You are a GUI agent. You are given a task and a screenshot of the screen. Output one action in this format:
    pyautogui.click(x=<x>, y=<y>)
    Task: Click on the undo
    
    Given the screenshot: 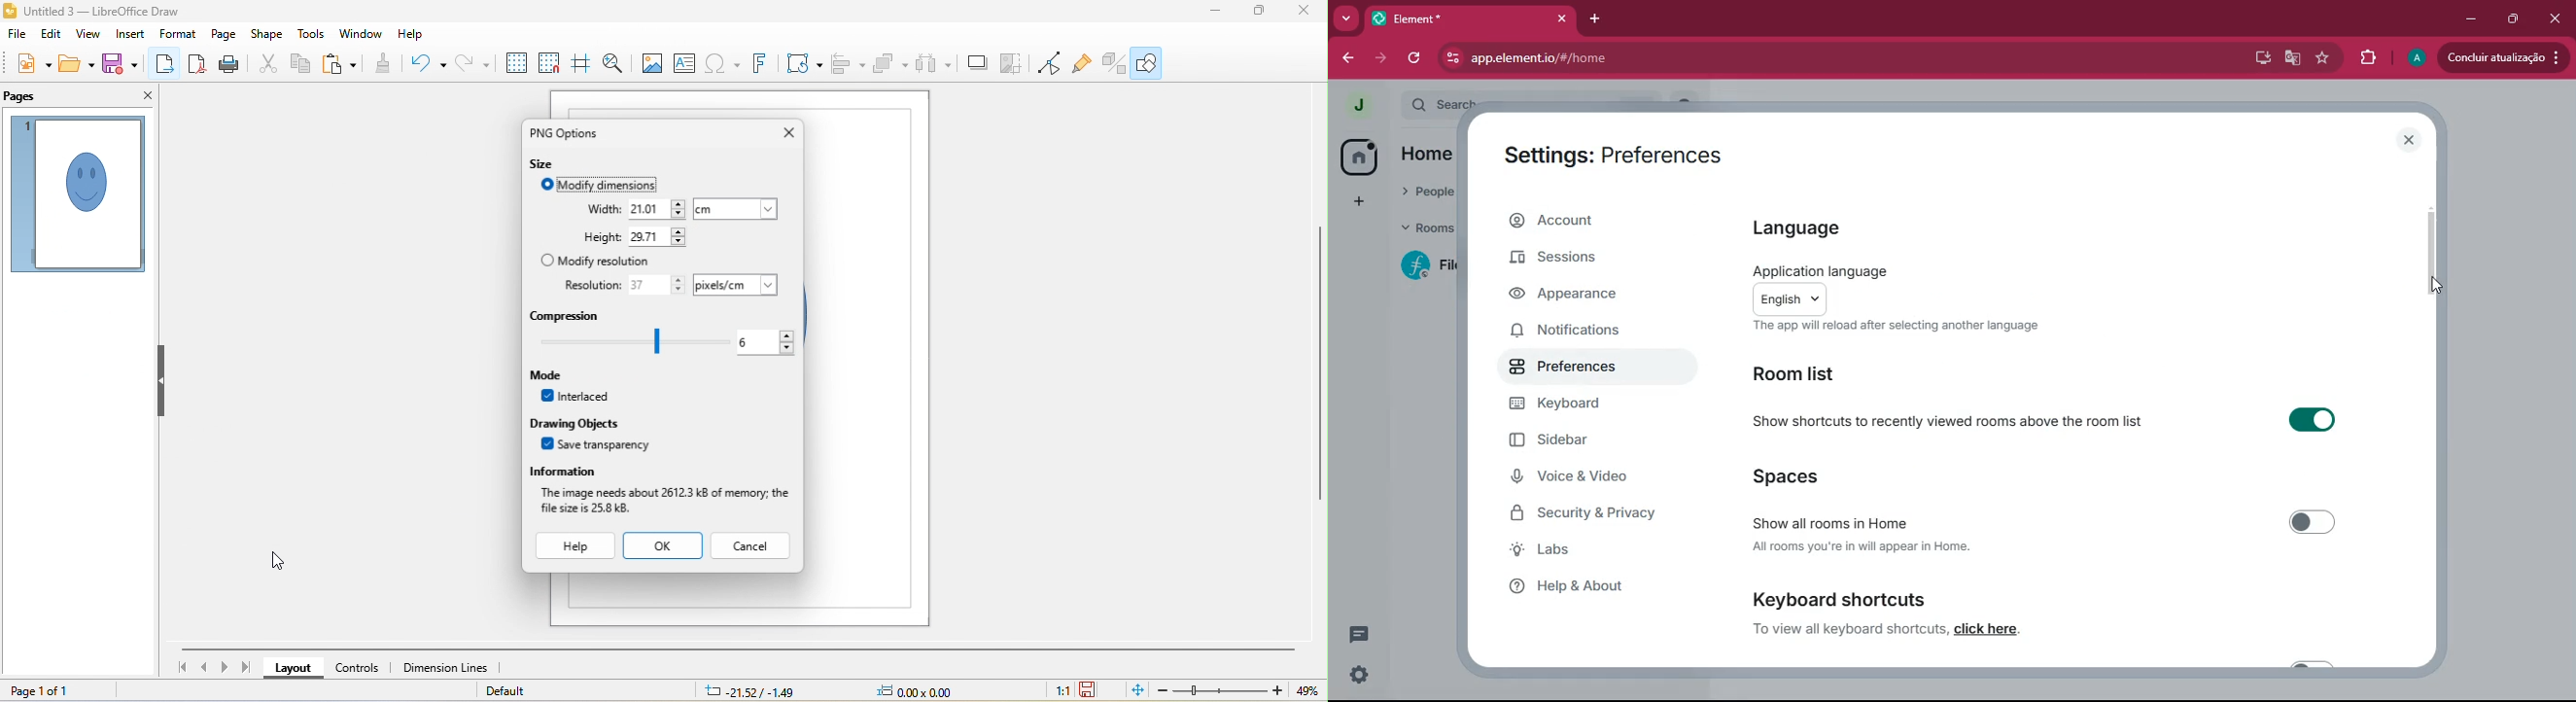 What is the action you would take?
    pyautogui.click(x=429, y=61)
    